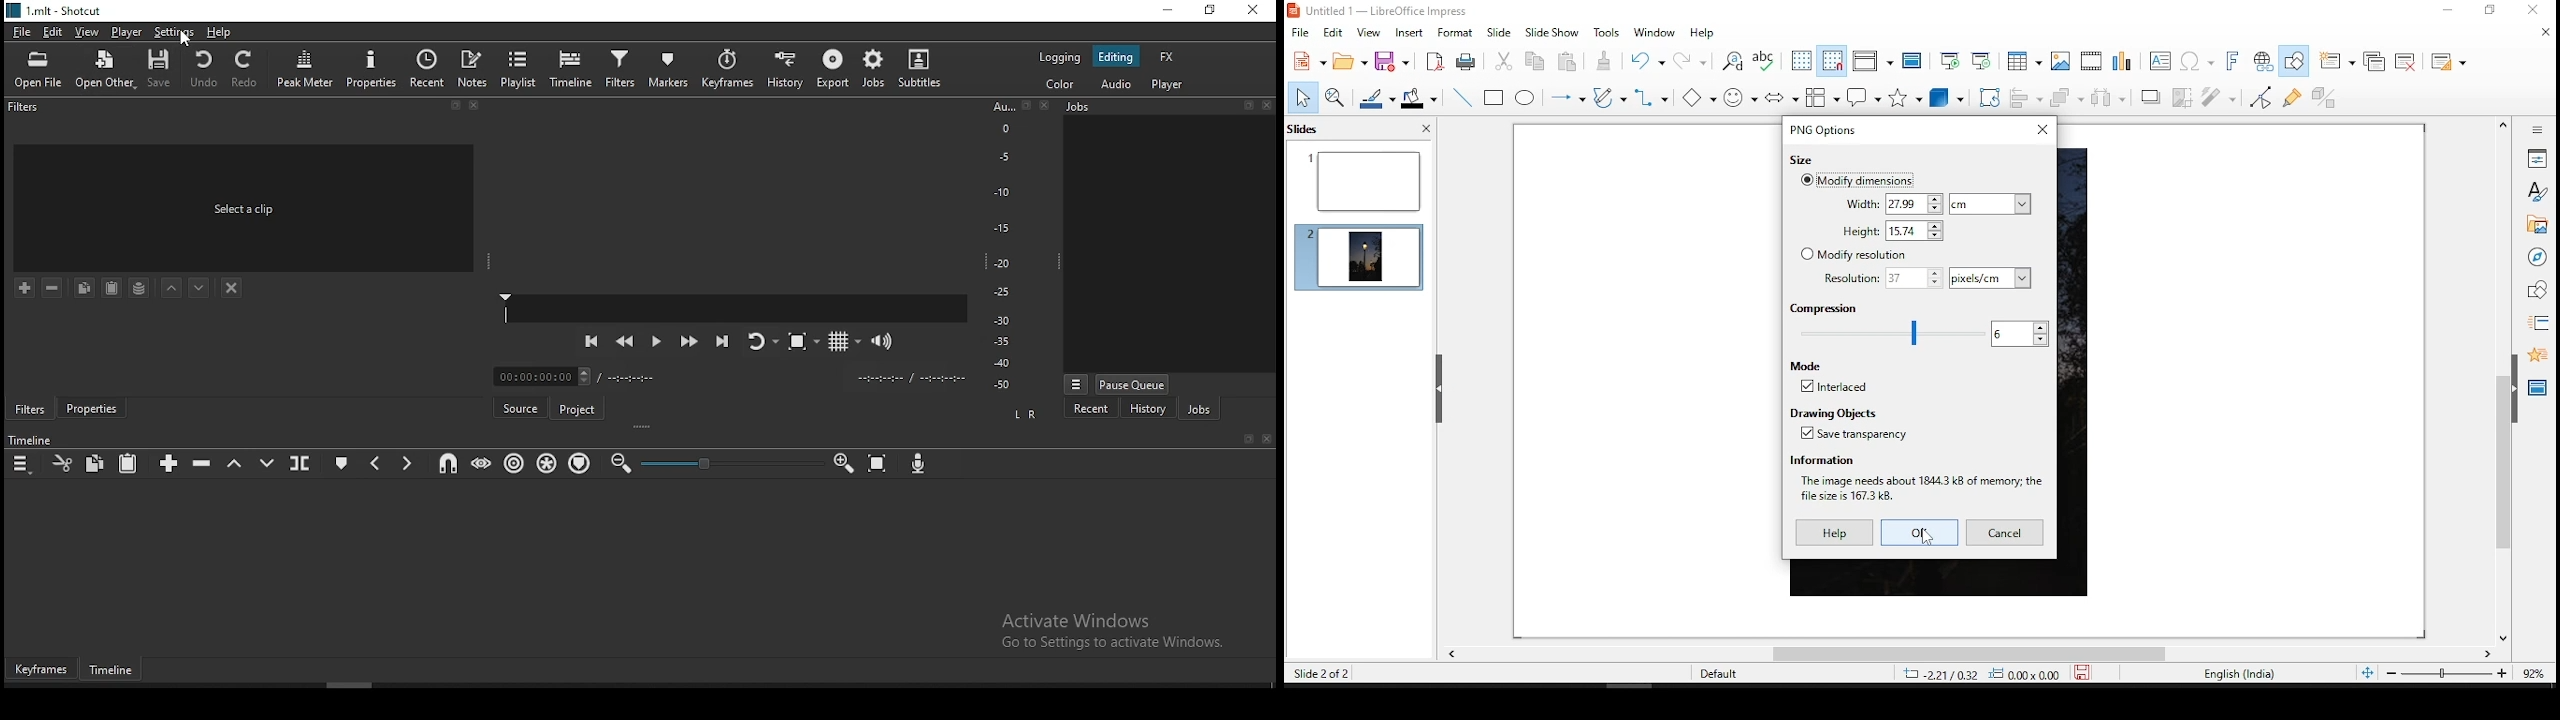 This screenshot has width=2576, height=728. I want to click on append, so click(171, 463).